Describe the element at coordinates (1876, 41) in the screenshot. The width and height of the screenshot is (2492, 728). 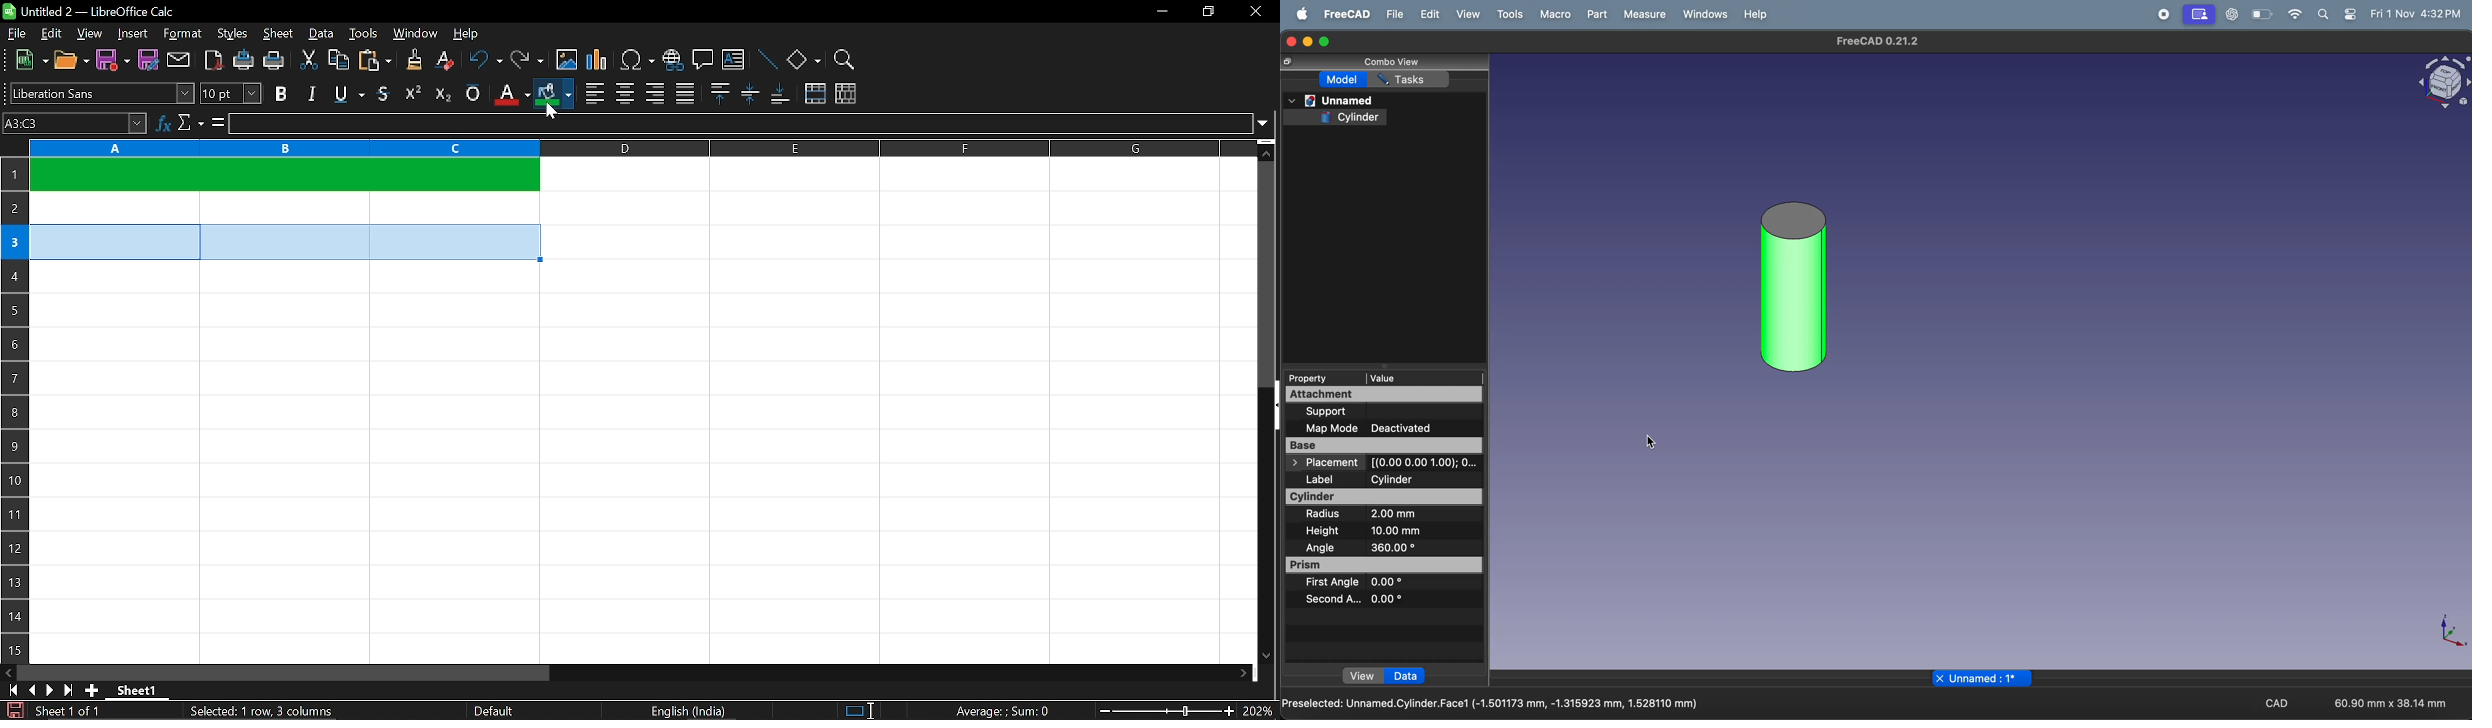
I see `freeCad  0.21.2` at that location.